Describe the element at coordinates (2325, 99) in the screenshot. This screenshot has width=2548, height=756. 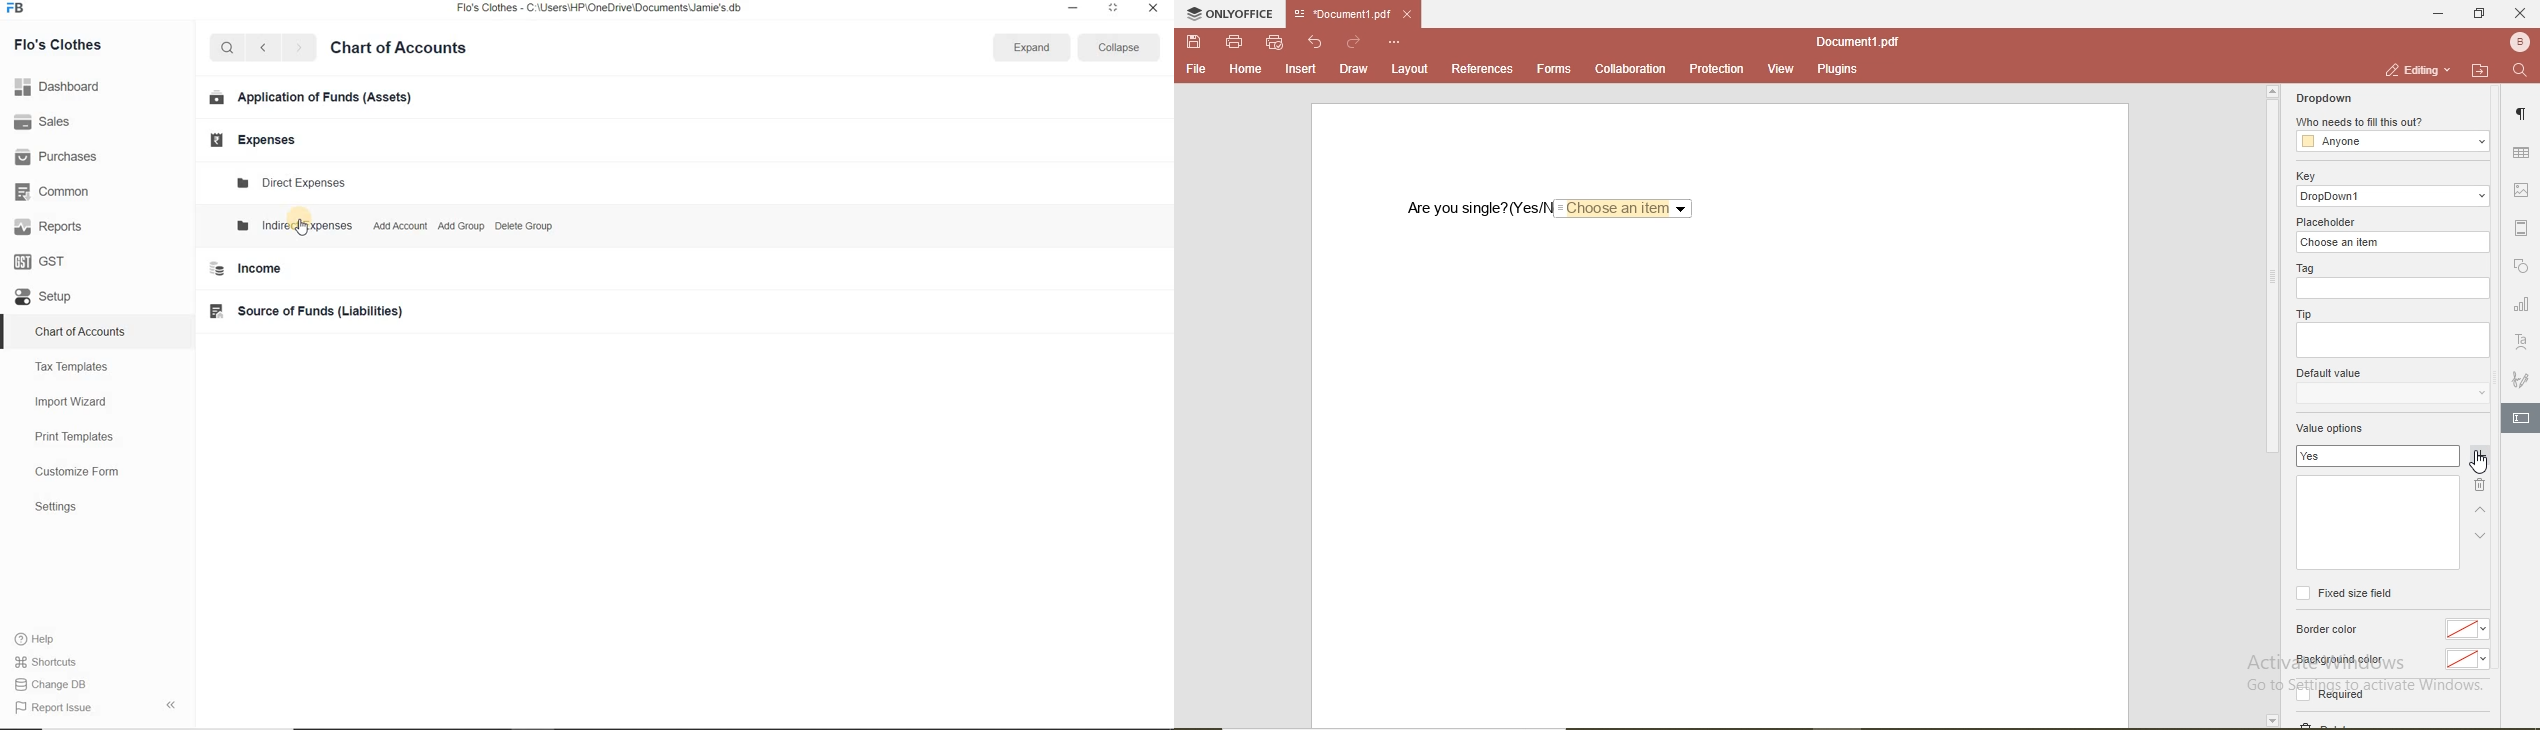
I see `dropdown` at that location.